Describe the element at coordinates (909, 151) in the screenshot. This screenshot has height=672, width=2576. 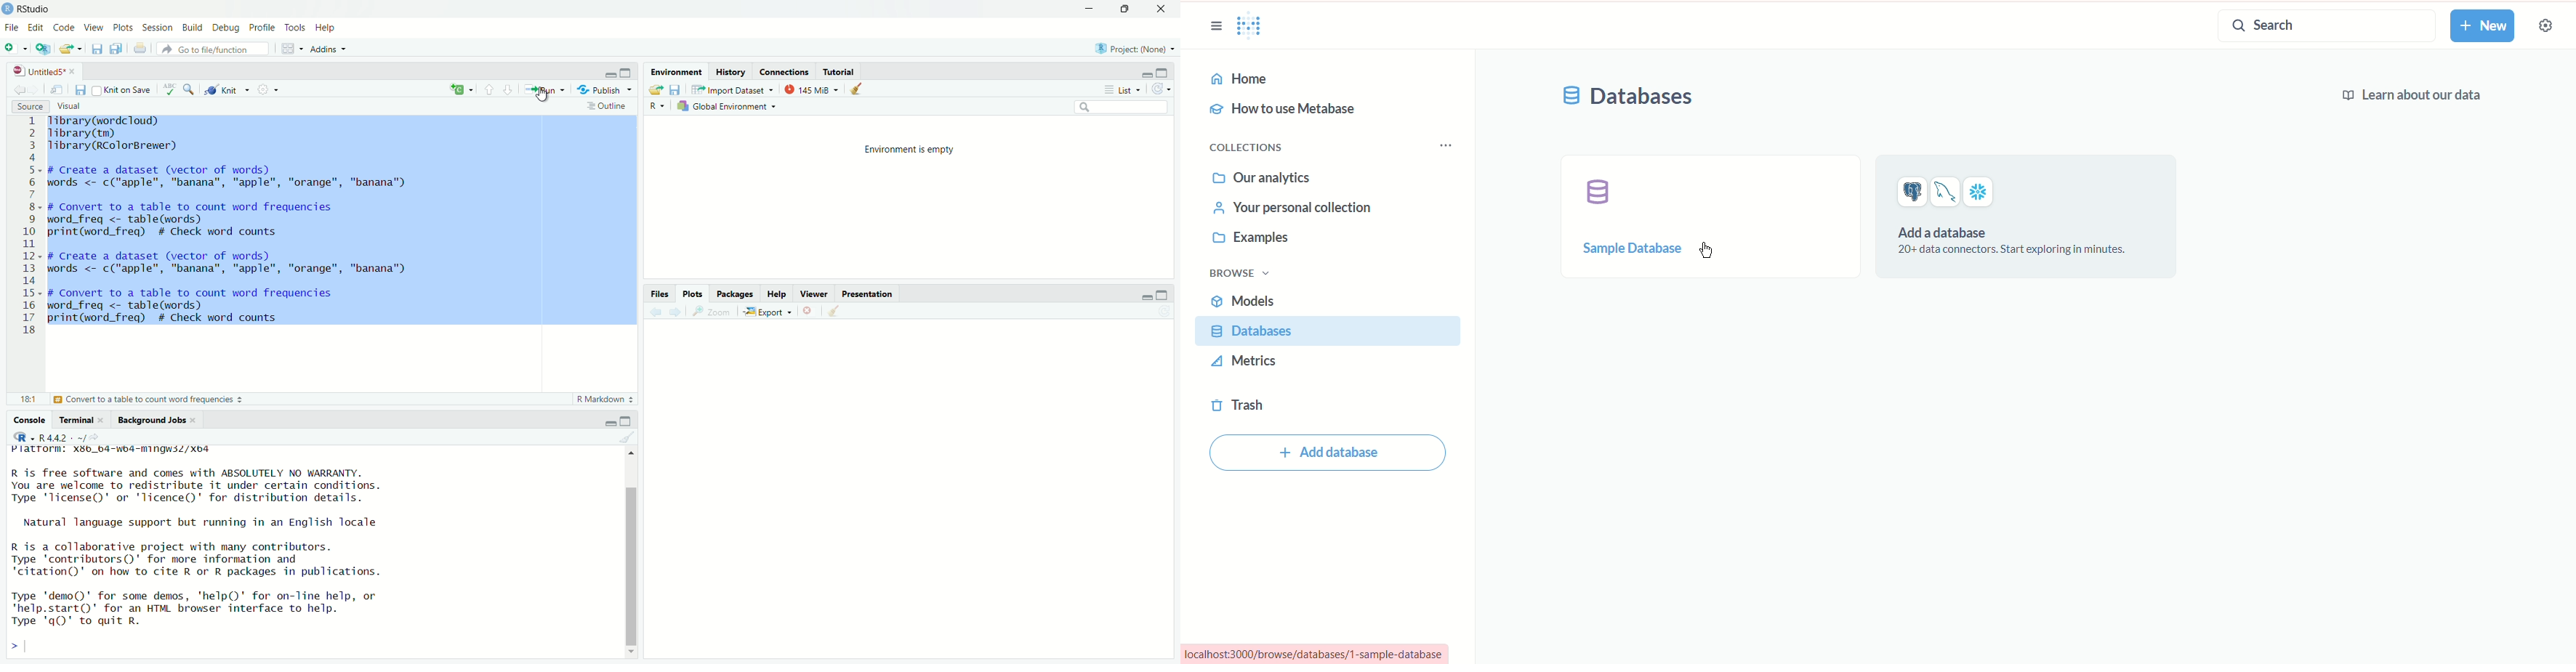
I see `Environment is empty` at that location.